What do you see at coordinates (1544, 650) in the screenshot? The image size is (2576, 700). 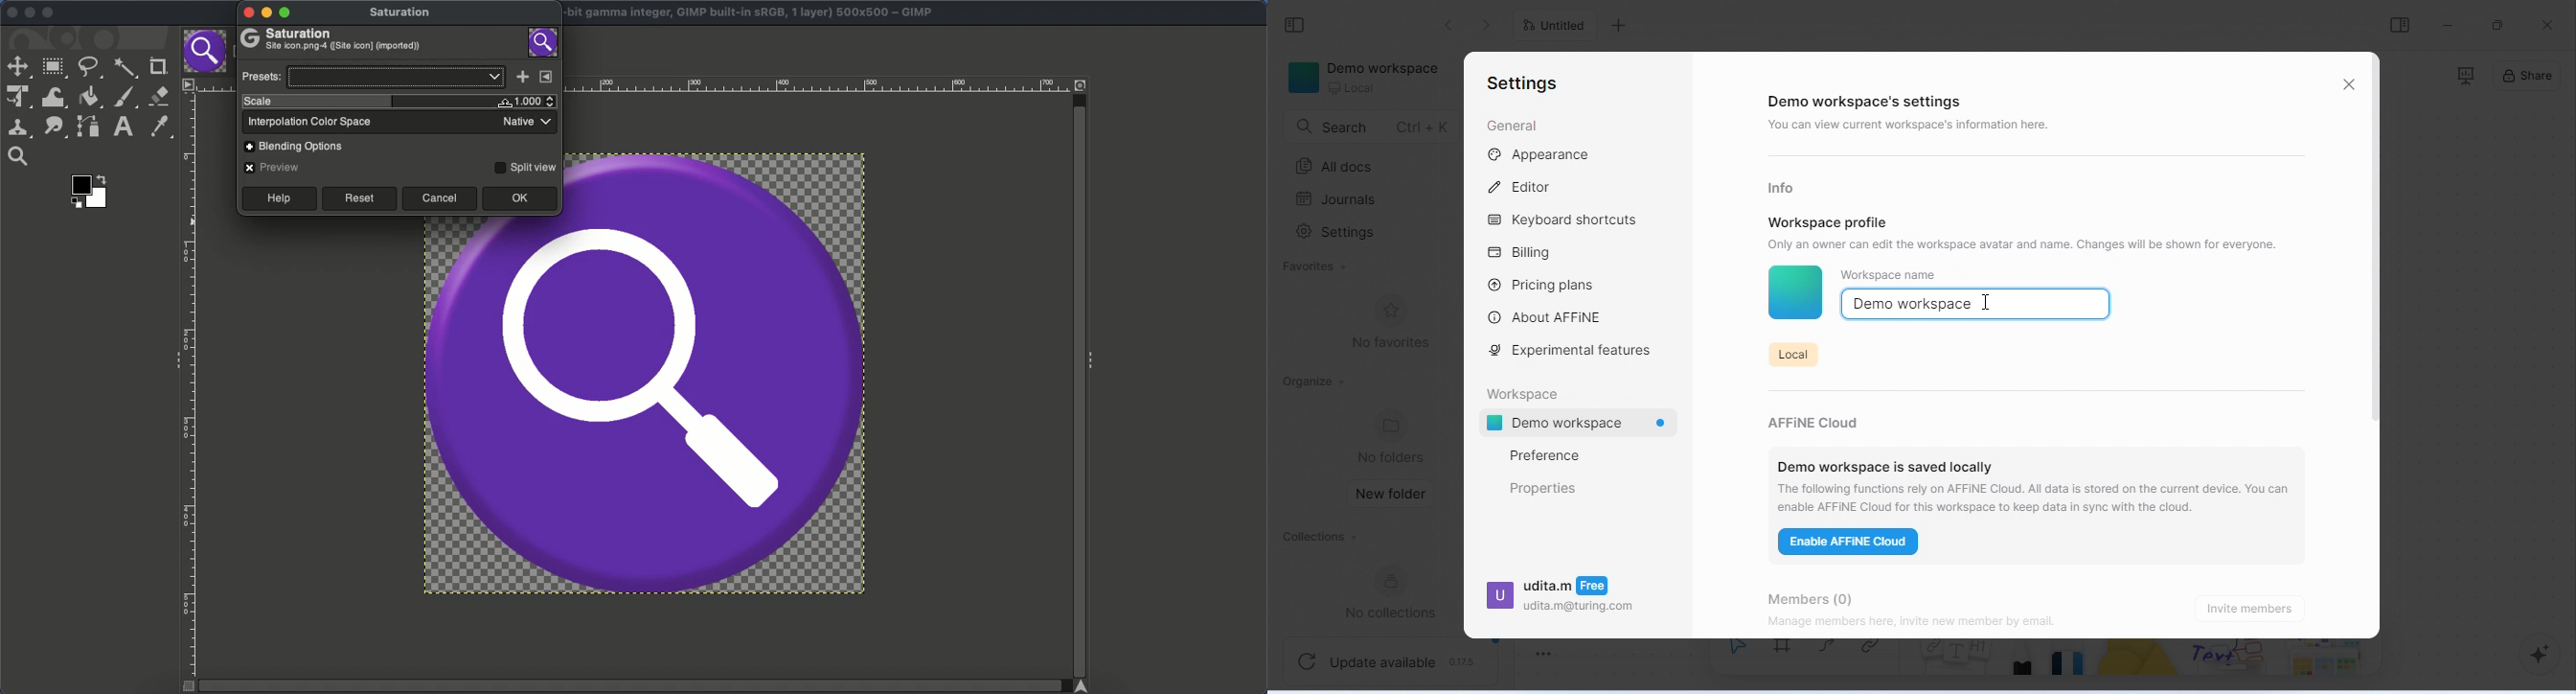 I see `toggle zoom` at bounding box center [1544, 650].